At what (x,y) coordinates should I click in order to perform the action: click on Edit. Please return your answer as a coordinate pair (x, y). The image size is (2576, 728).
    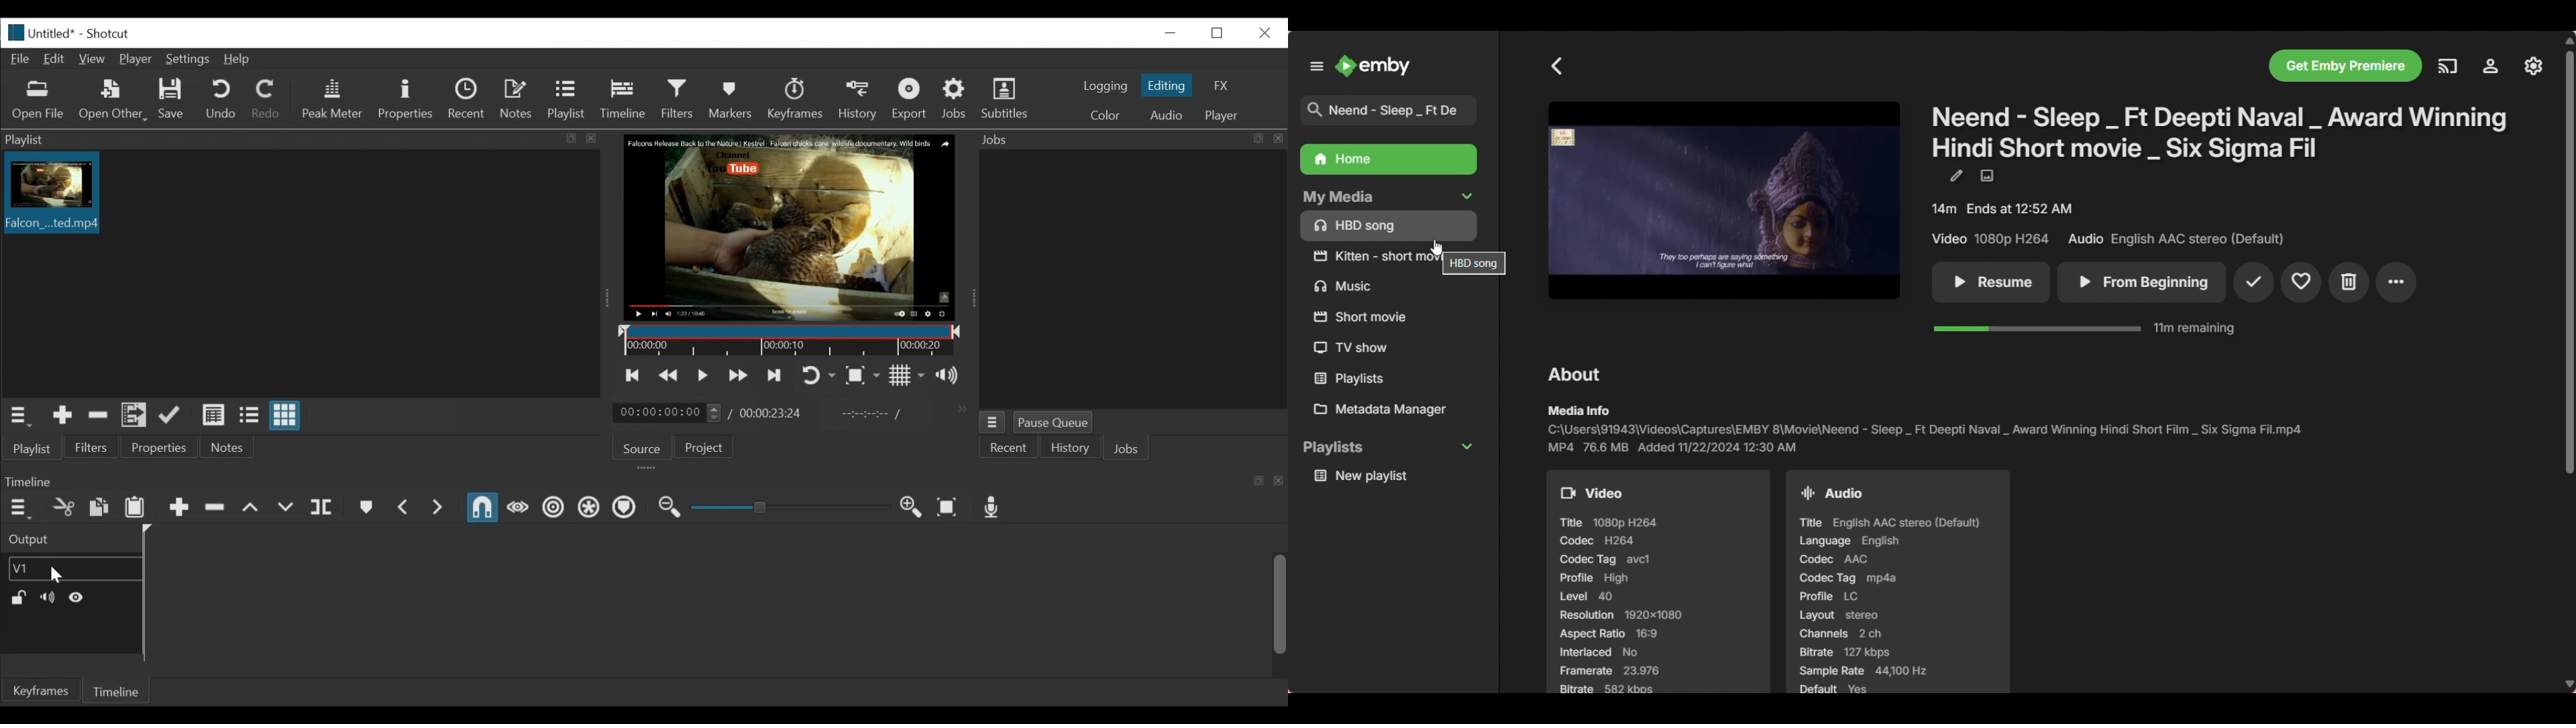
    Looking at the image, I should click on (56, 59).